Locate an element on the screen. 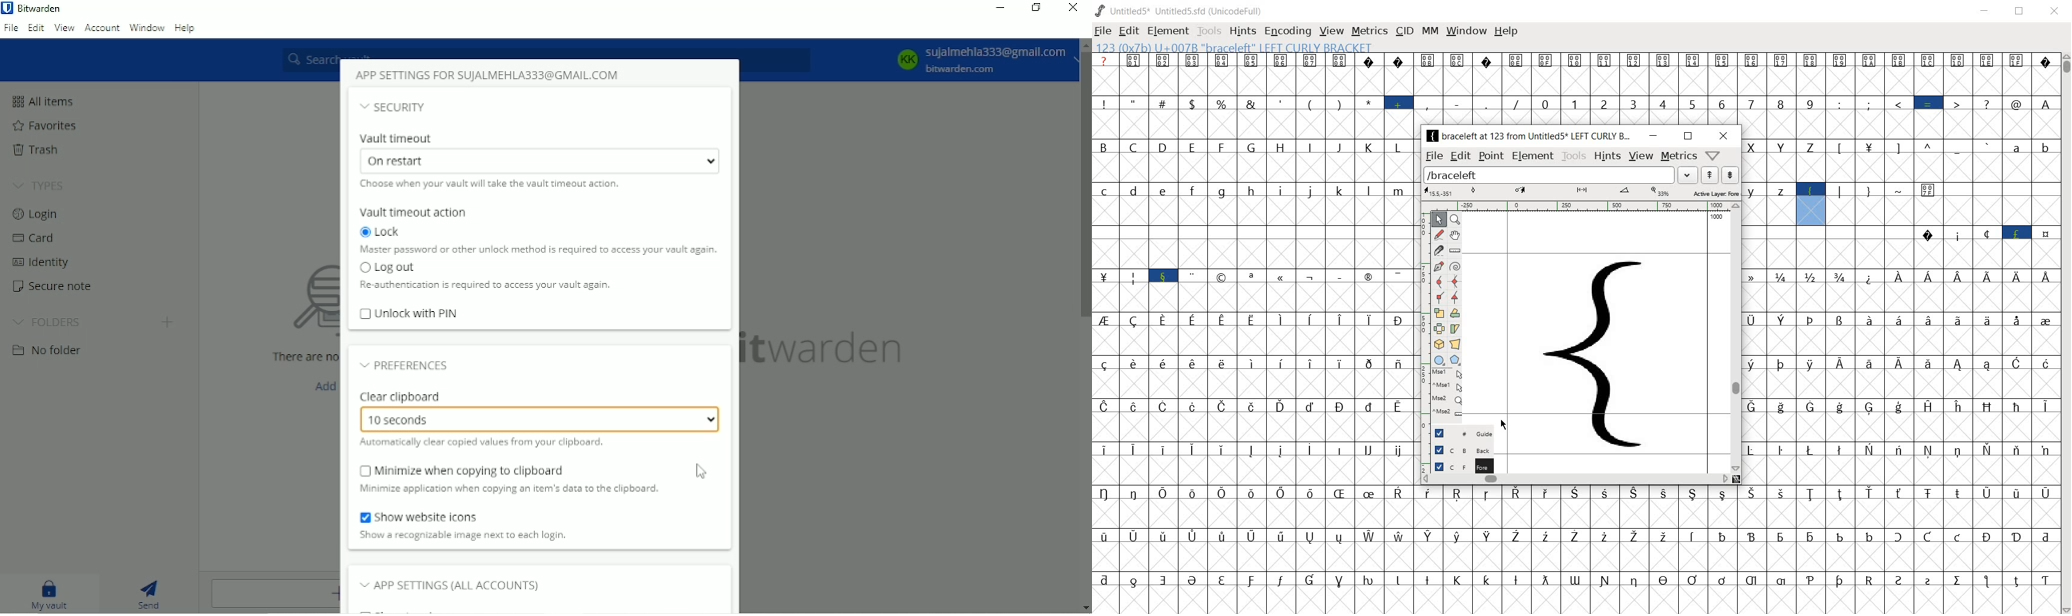 The width and height of the screenshot is (2072, 616). On restart is located at coordinates (535, 160).